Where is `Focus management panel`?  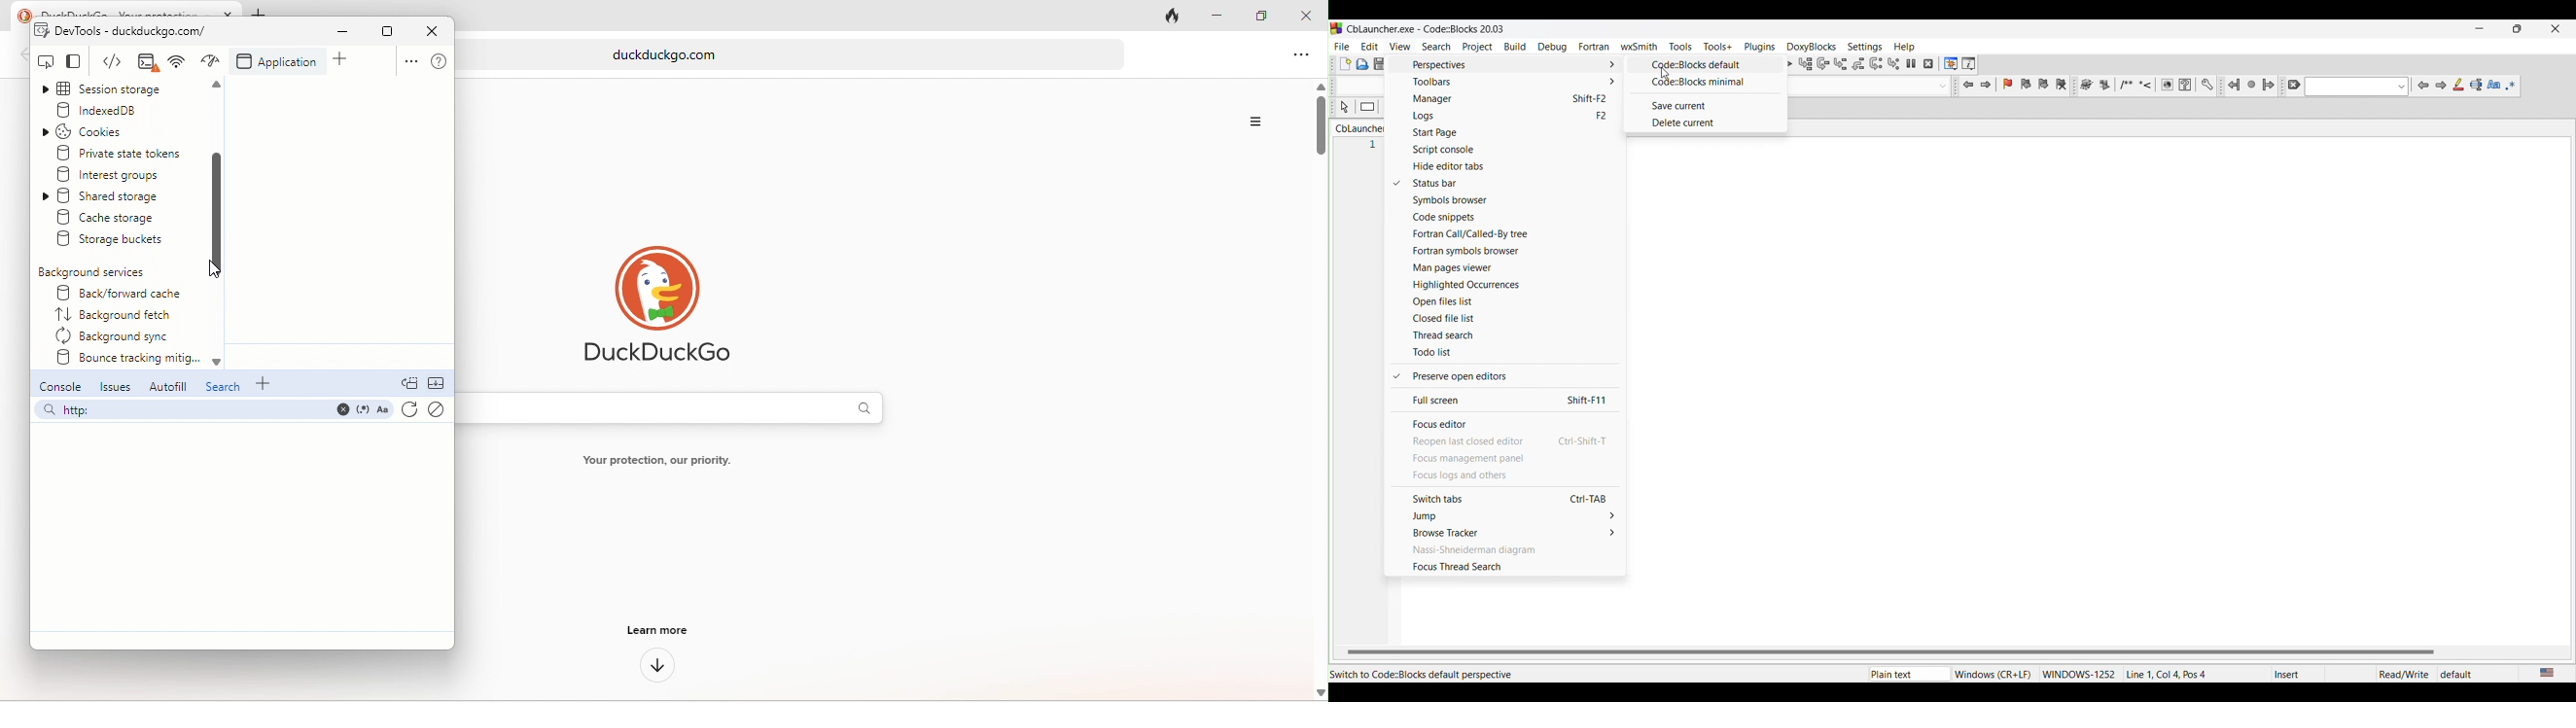 Focus management panel is located at coordinates (1506, 458).